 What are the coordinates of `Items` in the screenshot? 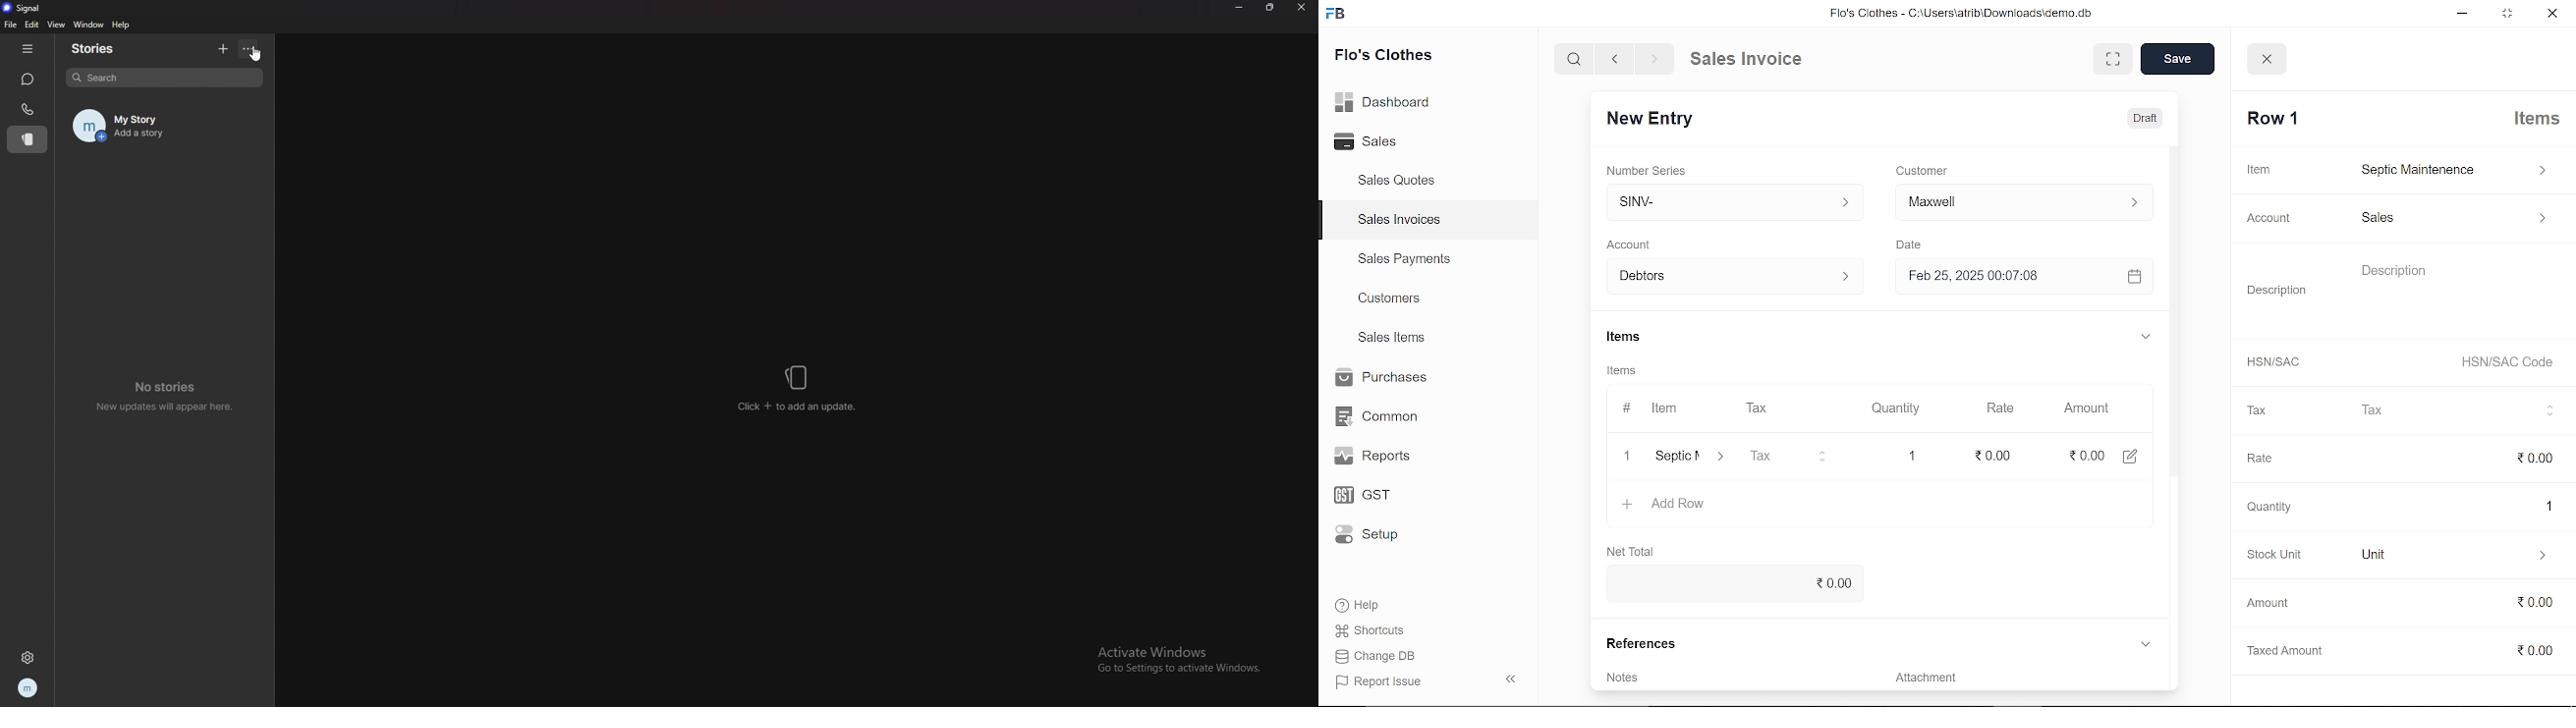 It's located at (1628, 337).